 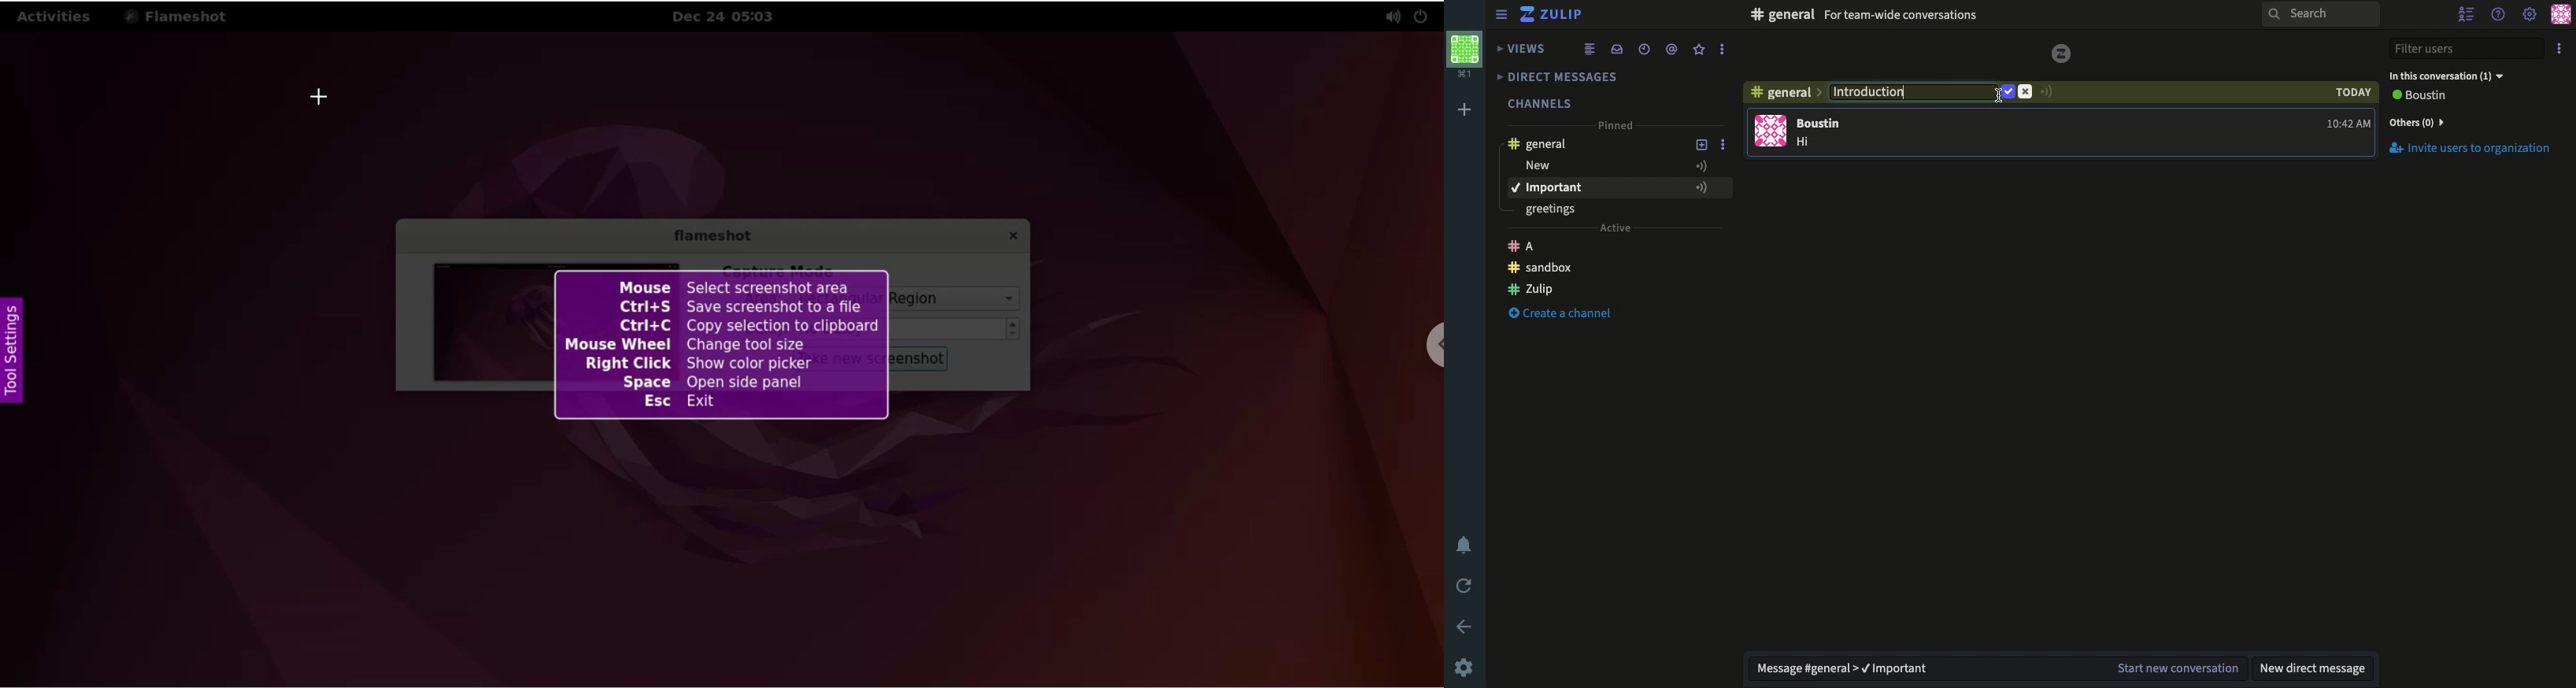 I want to click on Settings, so click(x=1466, y=667).